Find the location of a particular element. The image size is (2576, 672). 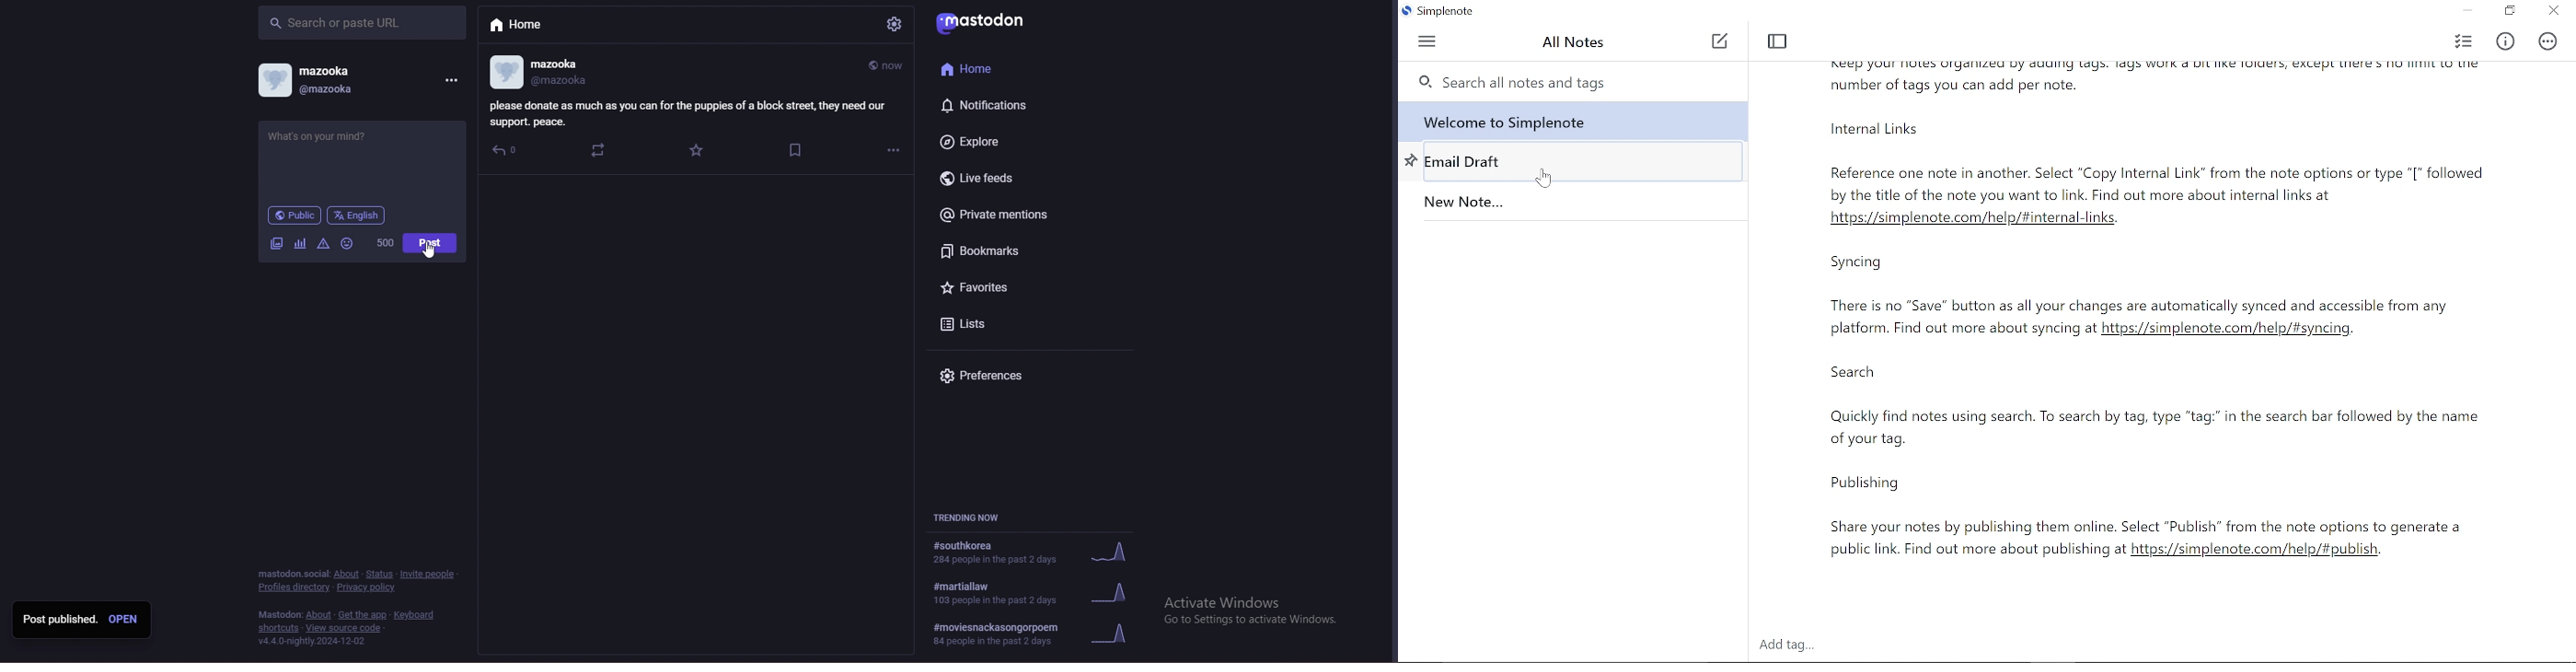

live feeds is located at coordinates (1019, 178).